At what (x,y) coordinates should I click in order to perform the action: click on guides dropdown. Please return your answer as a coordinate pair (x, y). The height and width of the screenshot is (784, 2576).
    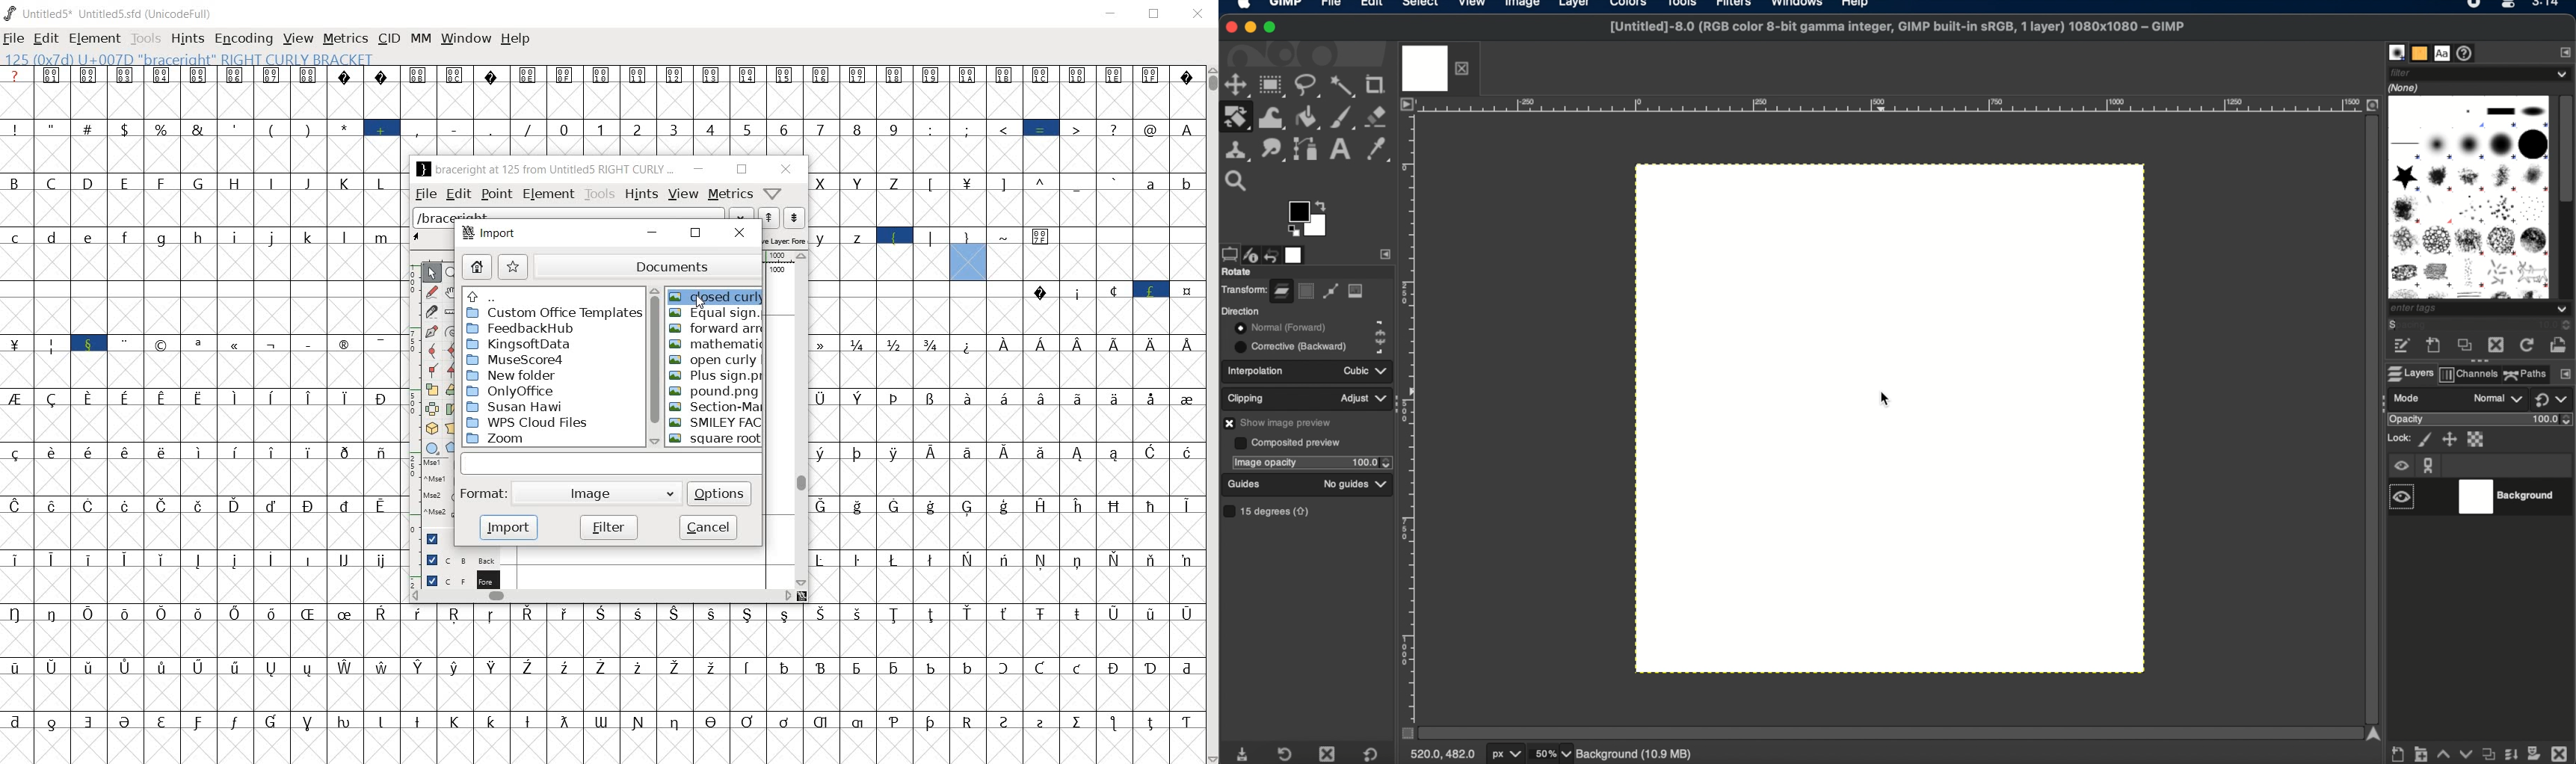
    Looking at the image, I should click on (1383, 485).